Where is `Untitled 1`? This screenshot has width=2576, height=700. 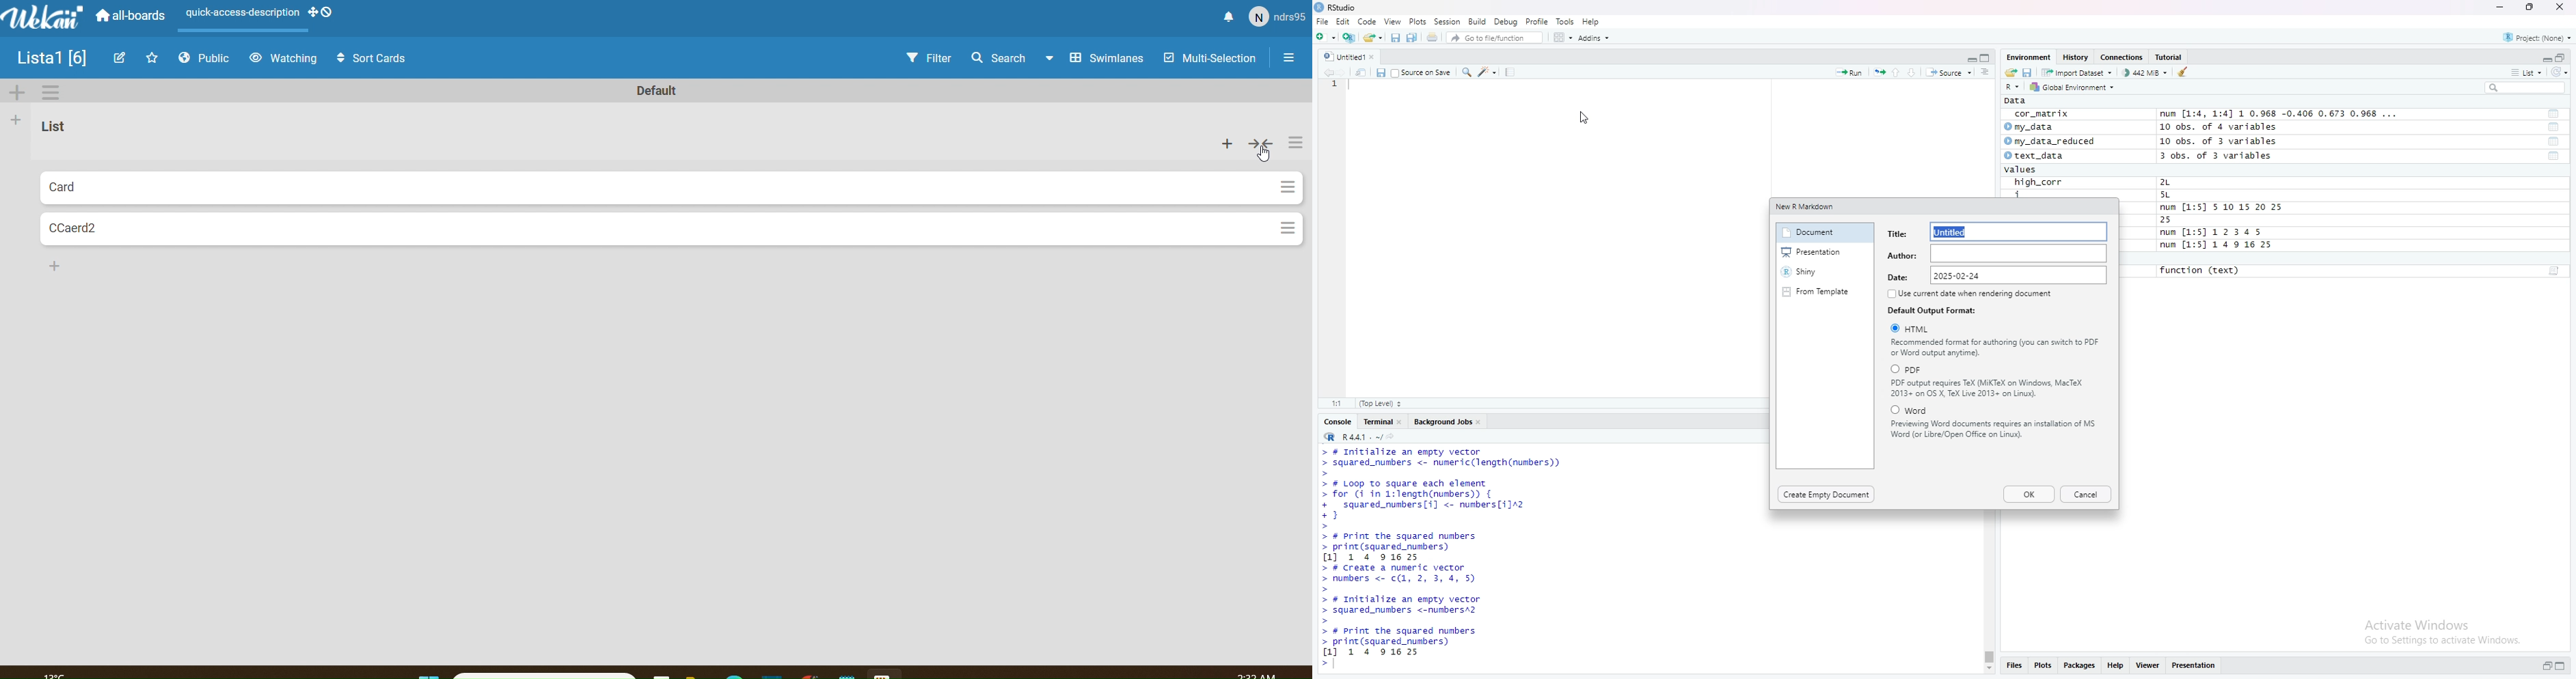 Untitled 1 is located at coordinates (1340, 57).